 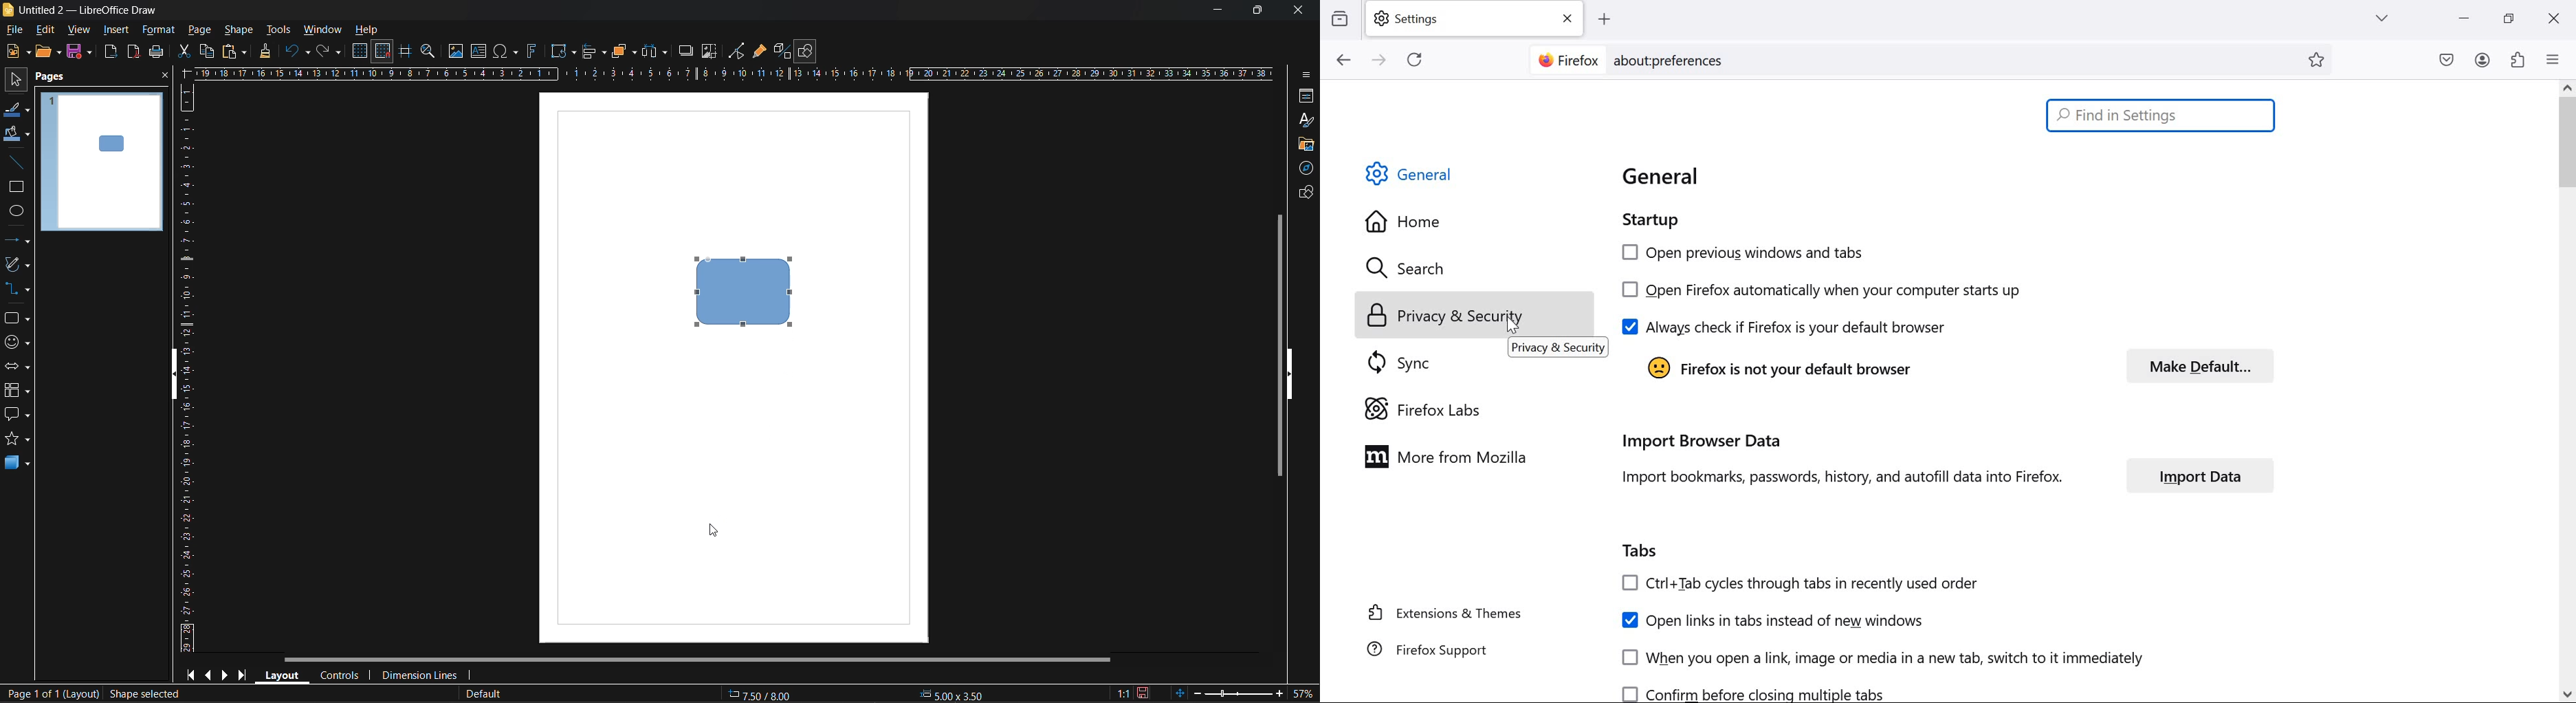 What do you see at coordinates (16, 319) in the screenshot?
I see `basic shapes` at bounding box center [16, 319].